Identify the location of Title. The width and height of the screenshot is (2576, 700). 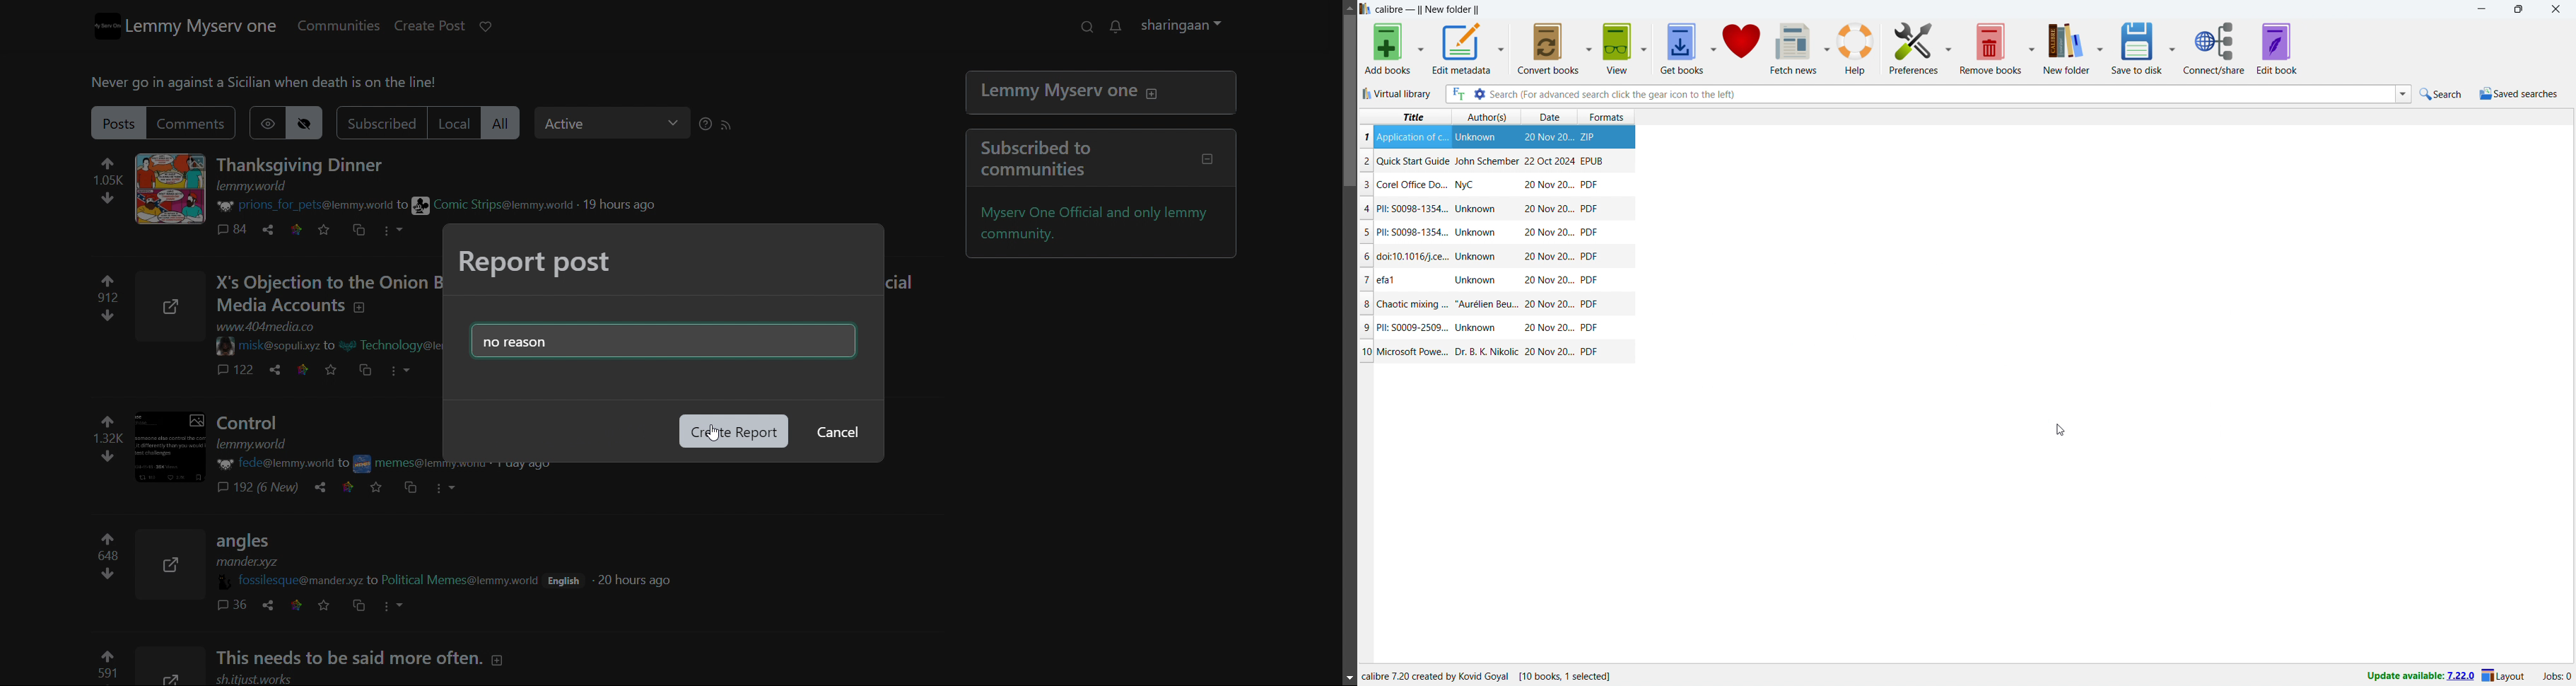
(1388, 278).